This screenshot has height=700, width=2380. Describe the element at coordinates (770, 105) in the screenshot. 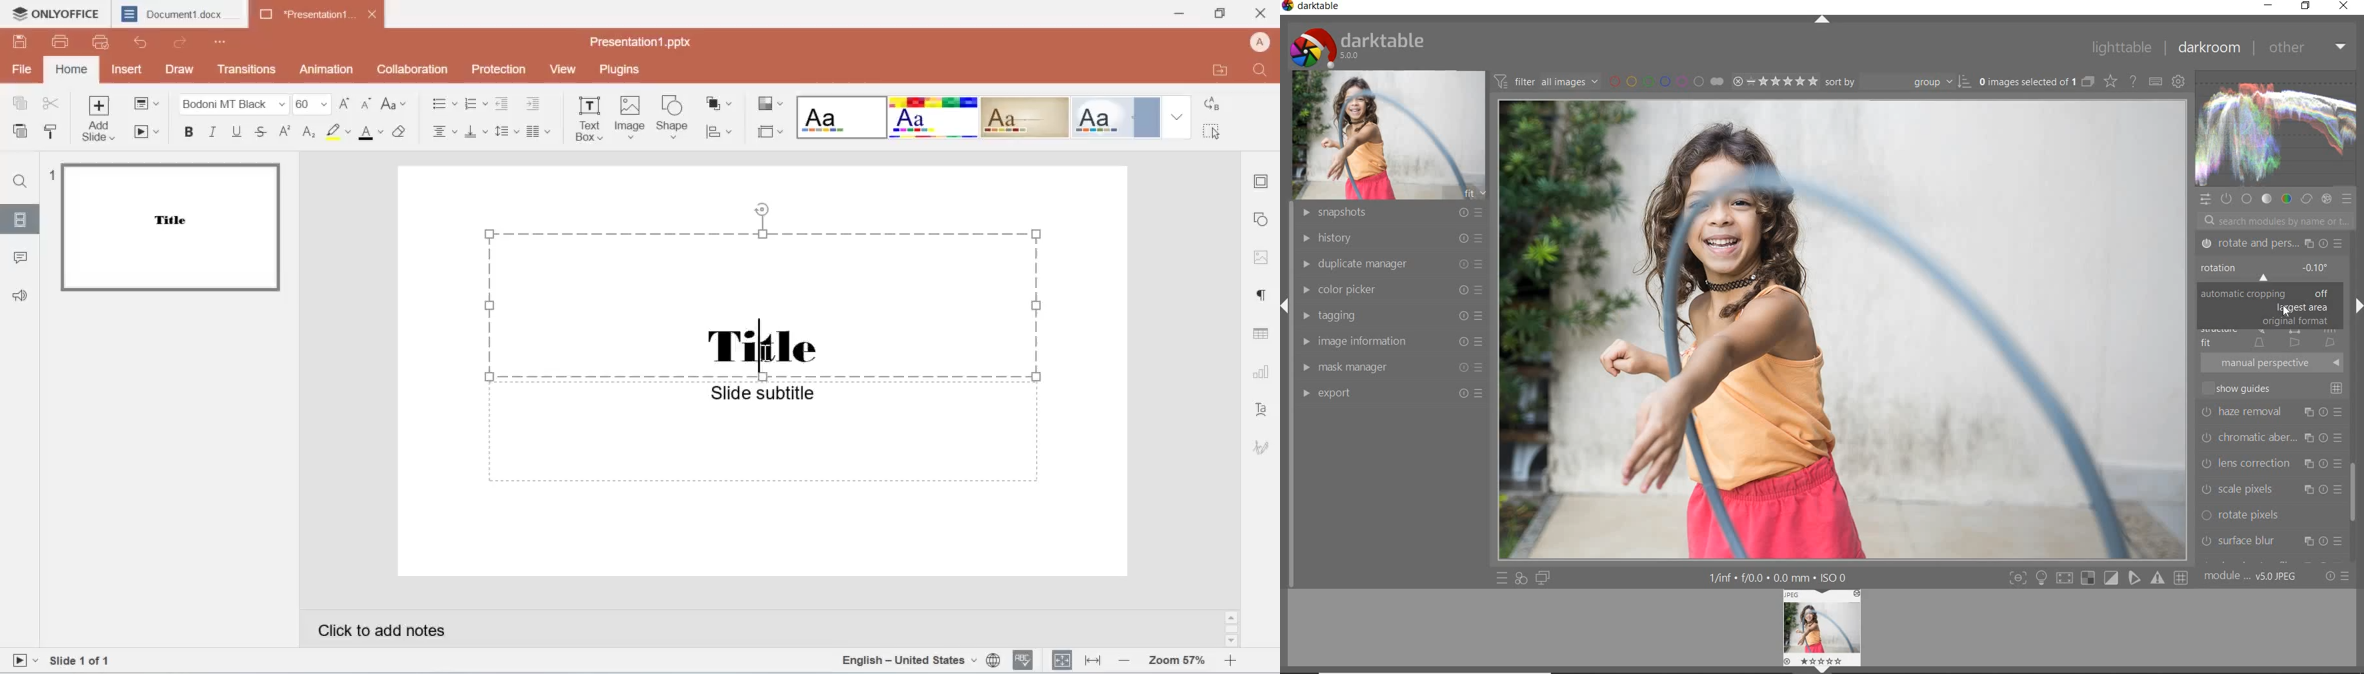

I see `style` at that location.